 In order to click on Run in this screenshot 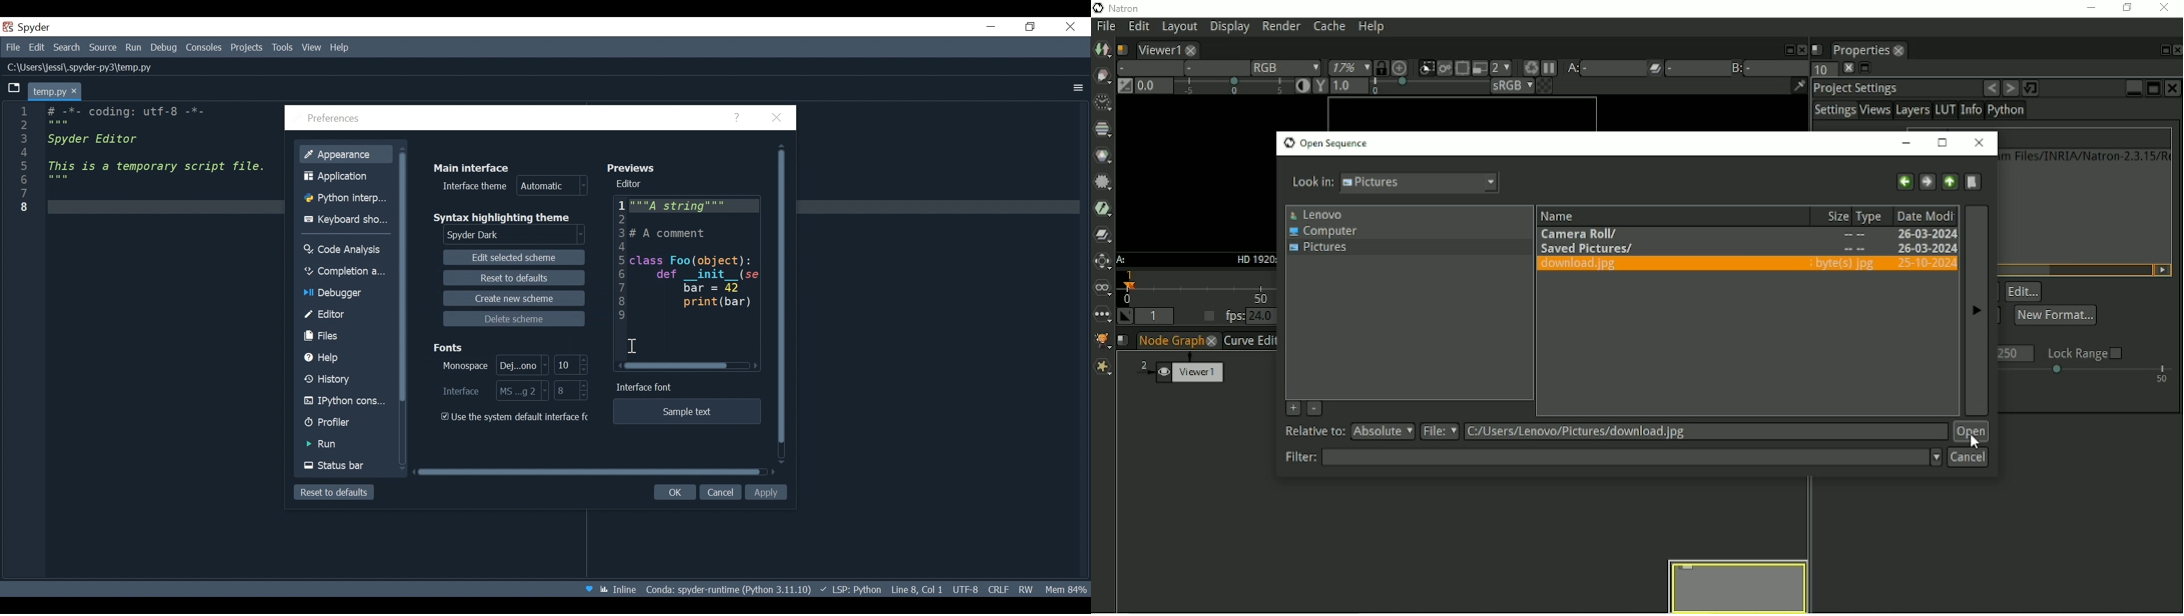, I will do `click(346, 444)`.